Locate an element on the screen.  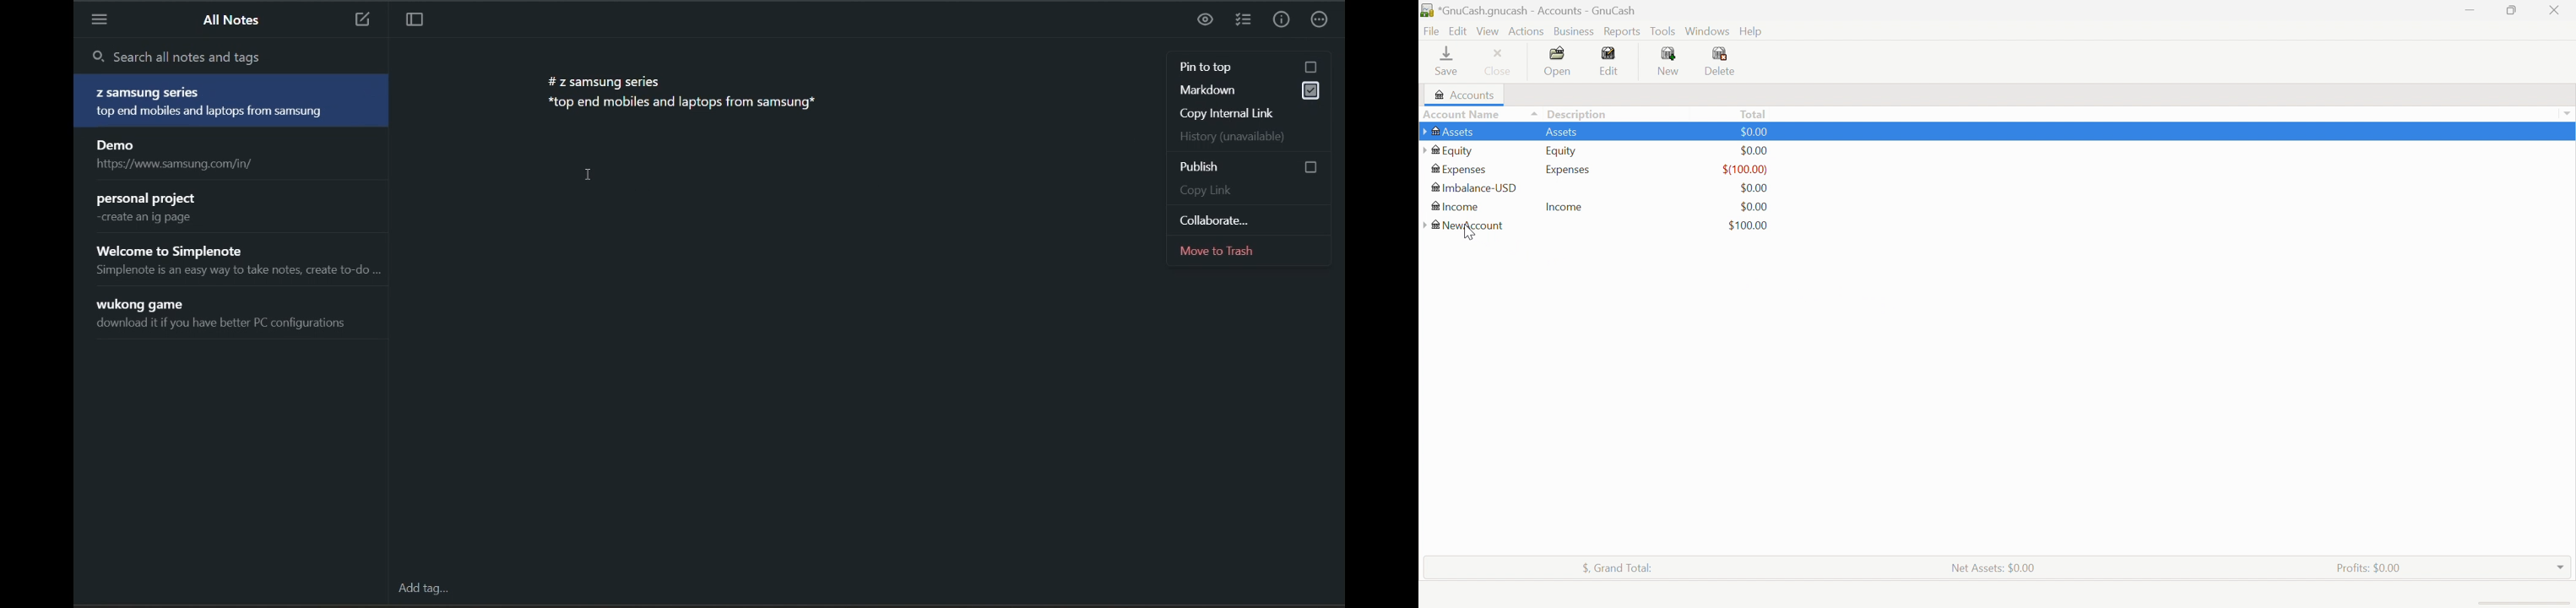
add tag is located at coordinates (430, 588).